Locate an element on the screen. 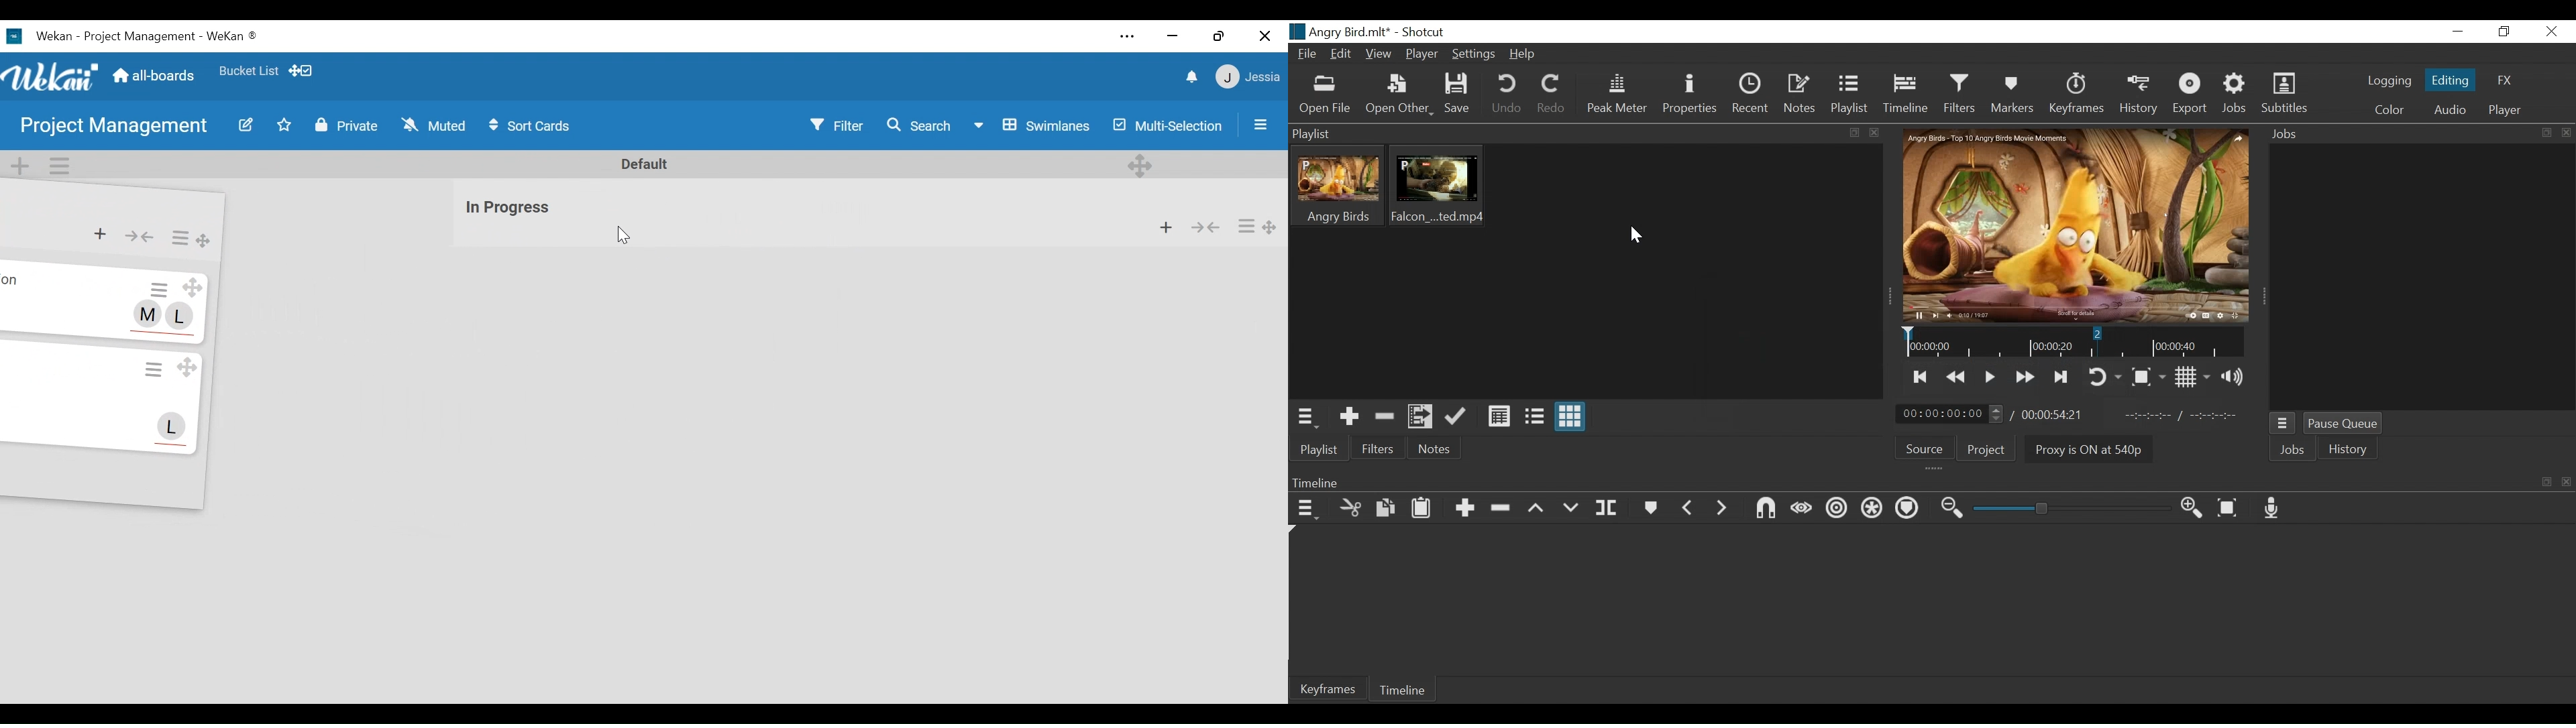  Timeline is located at coordinates (2074, 342).